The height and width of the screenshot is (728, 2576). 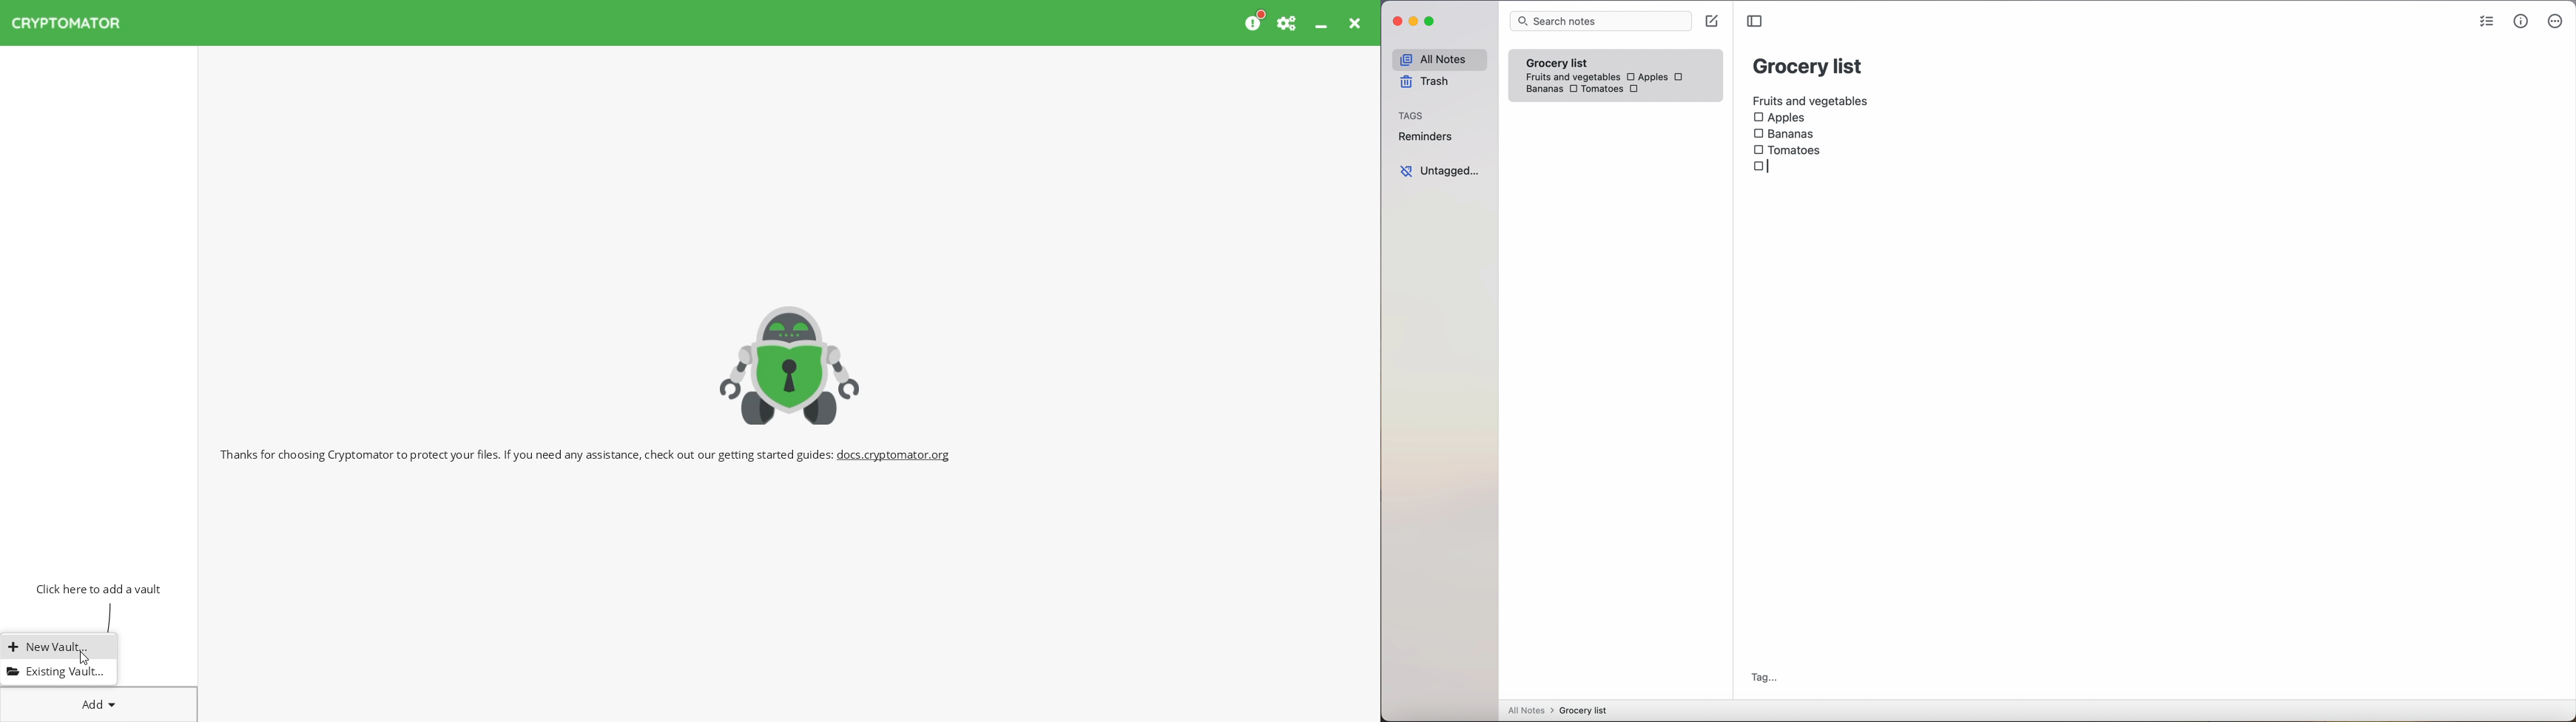 What do you see at coordinates (1439, 60) in the screenshot?
I see `all notes` at bounding box center [1439, 60].